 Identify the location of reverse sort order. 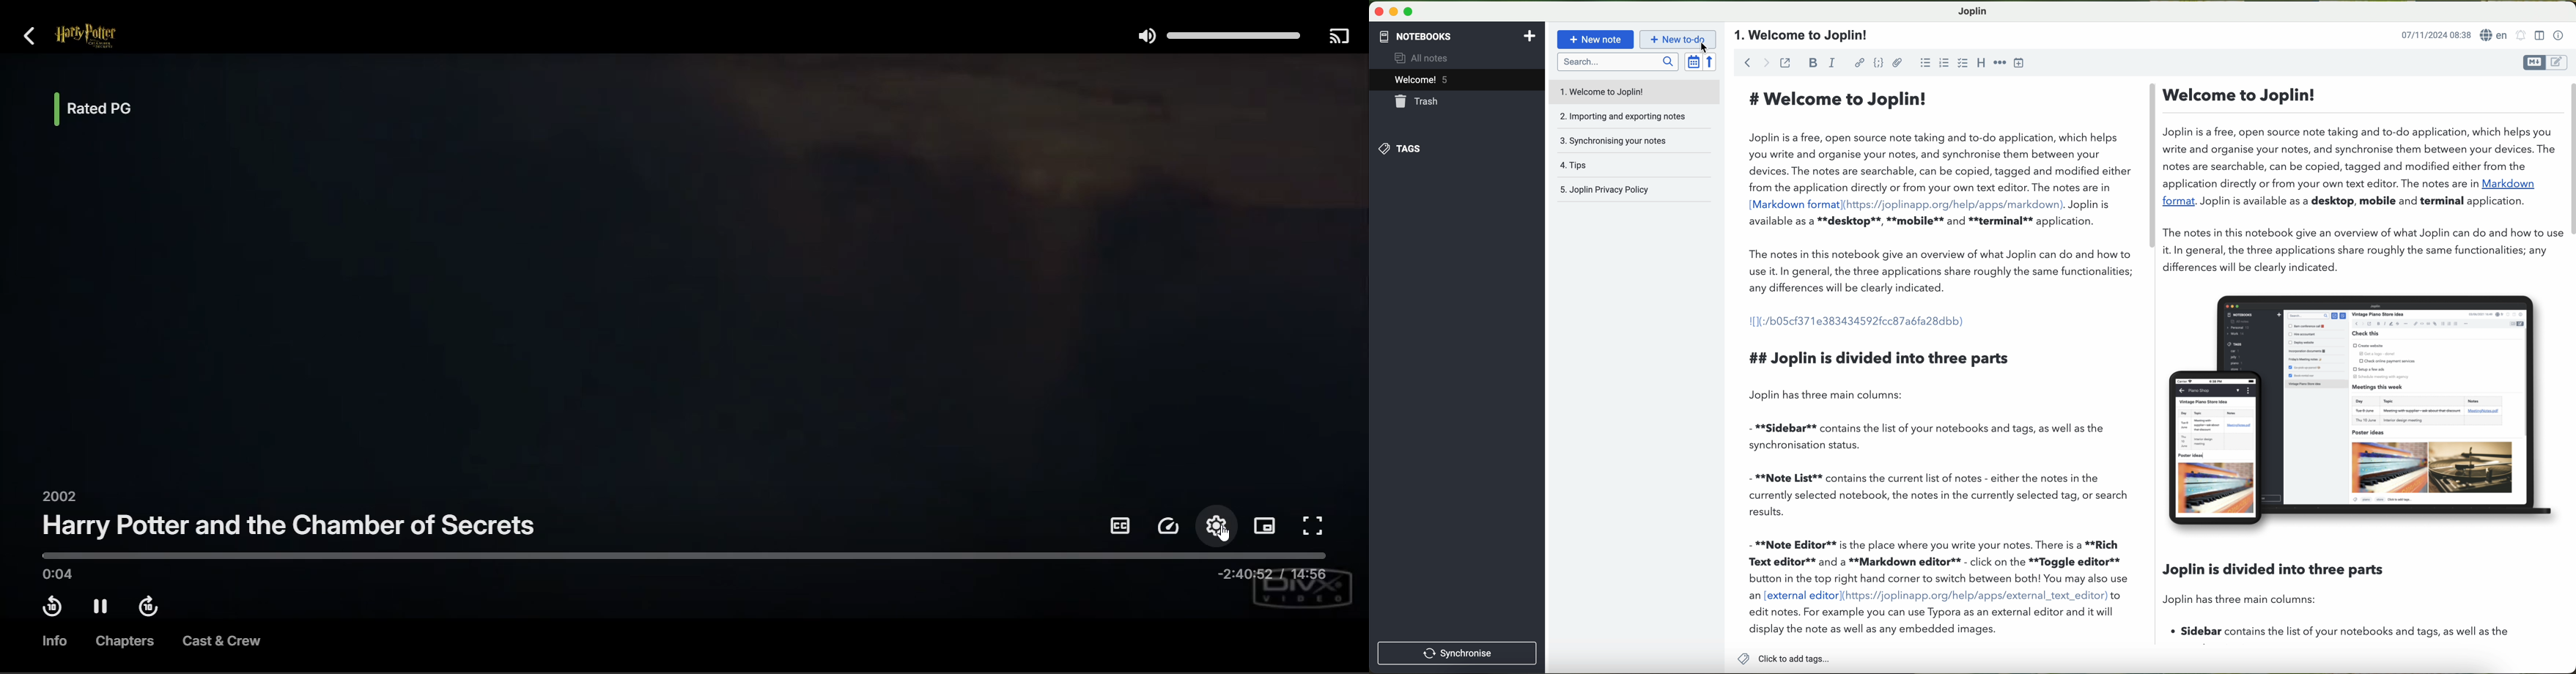
(1713, 62).